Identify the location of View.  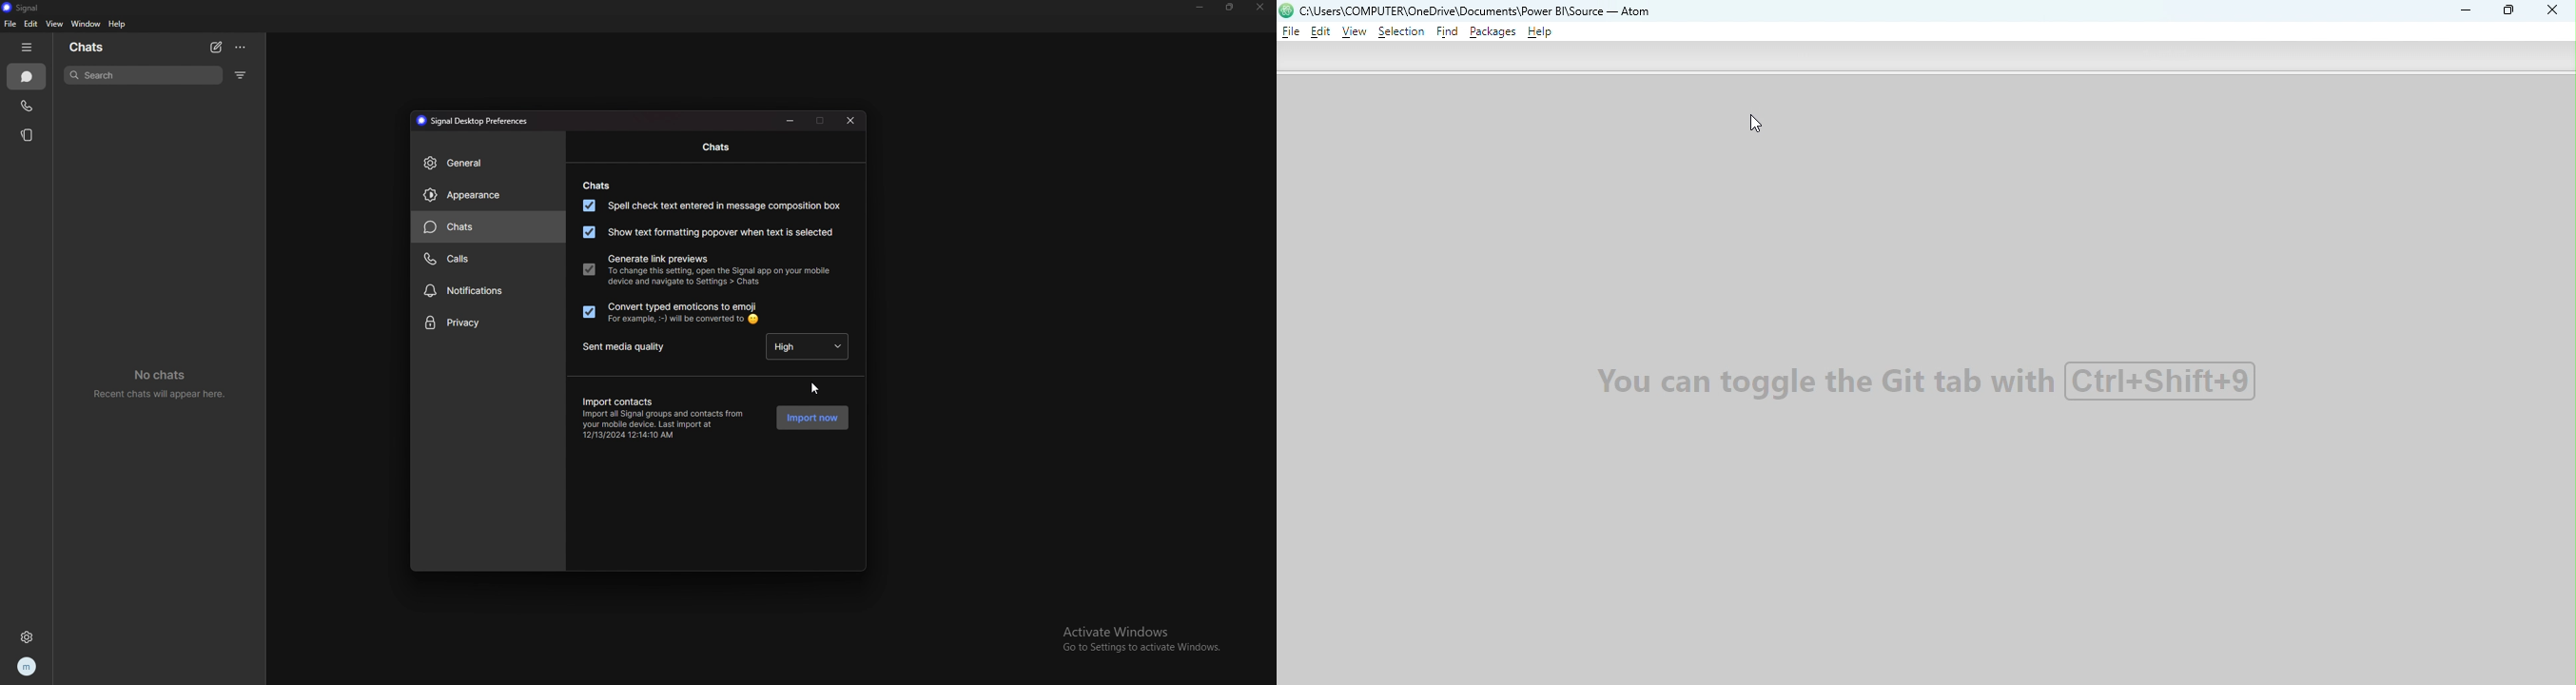
(1356, 32).